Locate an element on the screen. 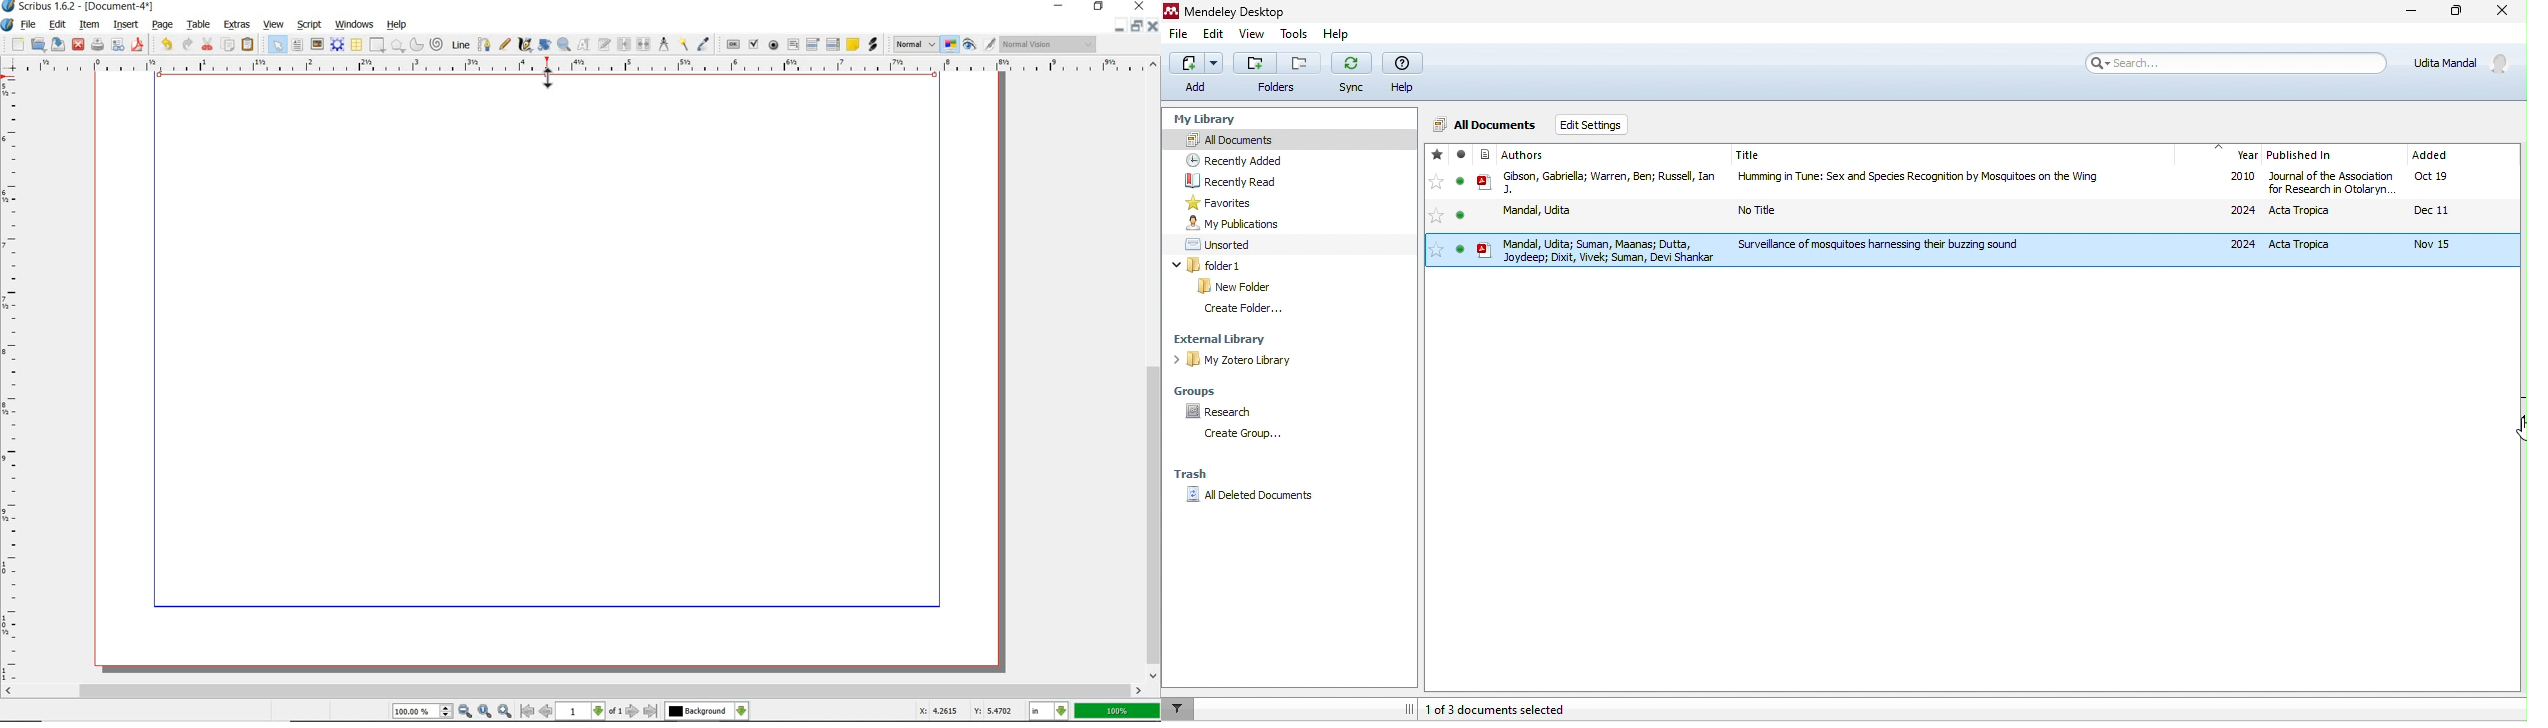  in is located at coordinates (1050, 711).